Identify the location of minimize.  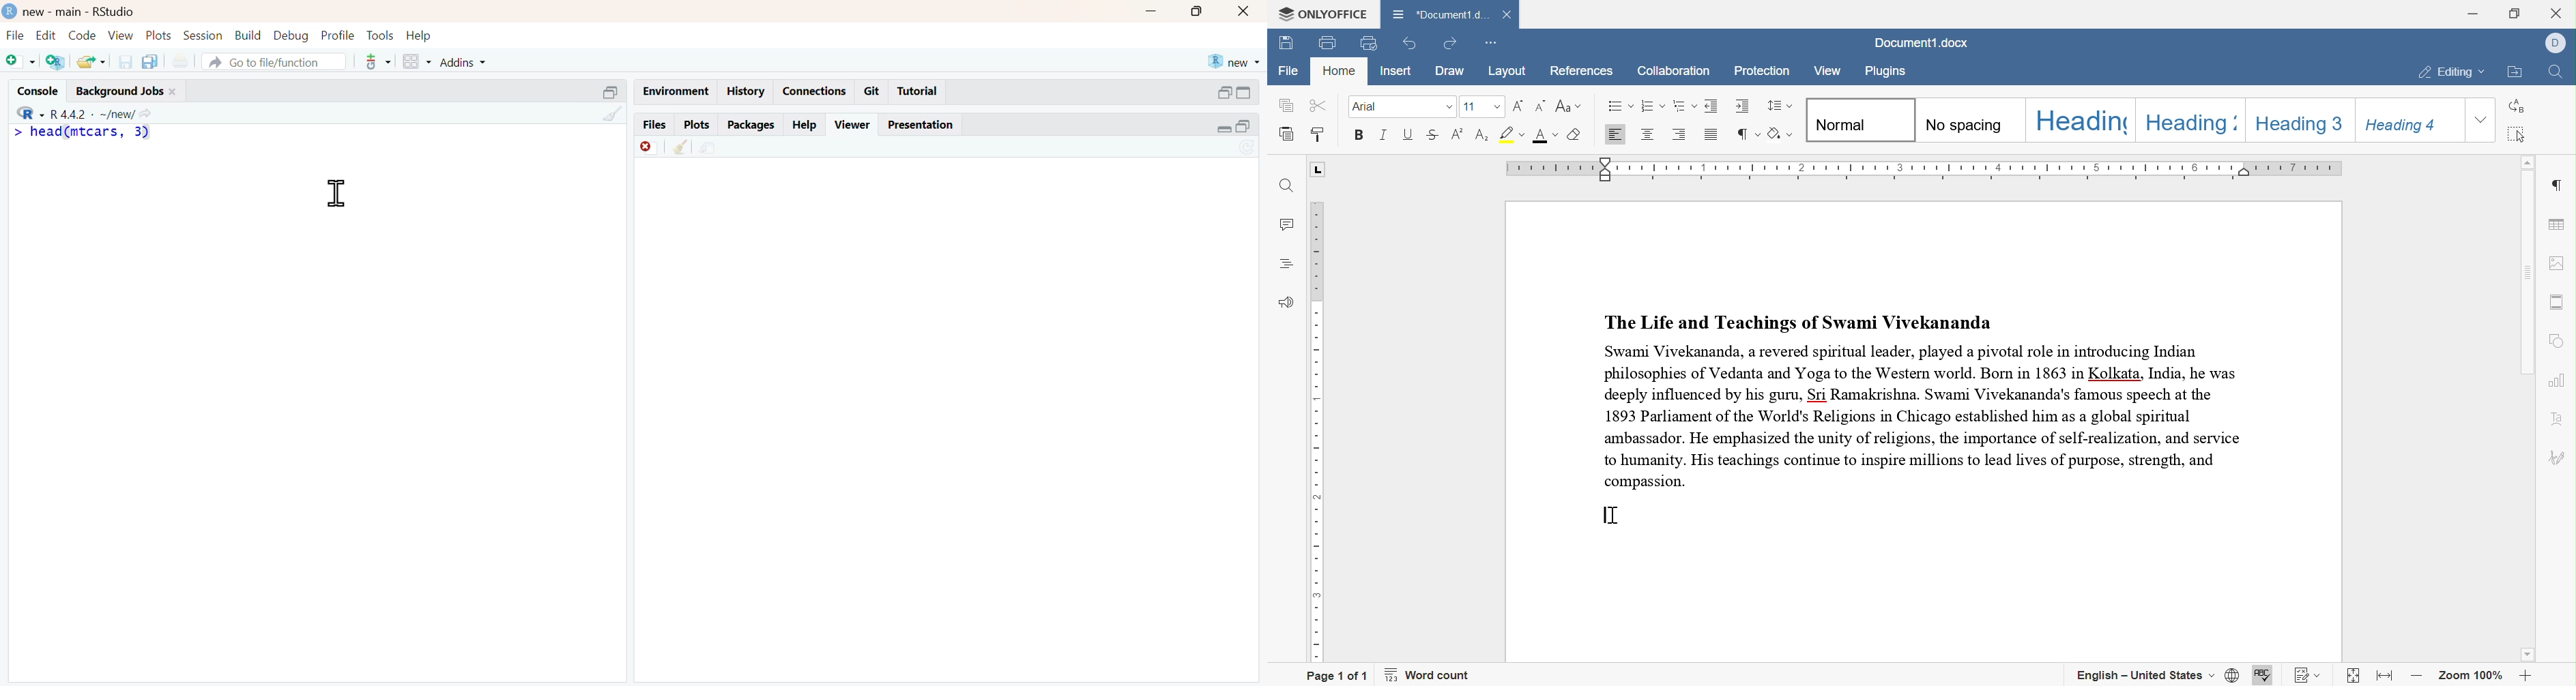
(1153, 11).